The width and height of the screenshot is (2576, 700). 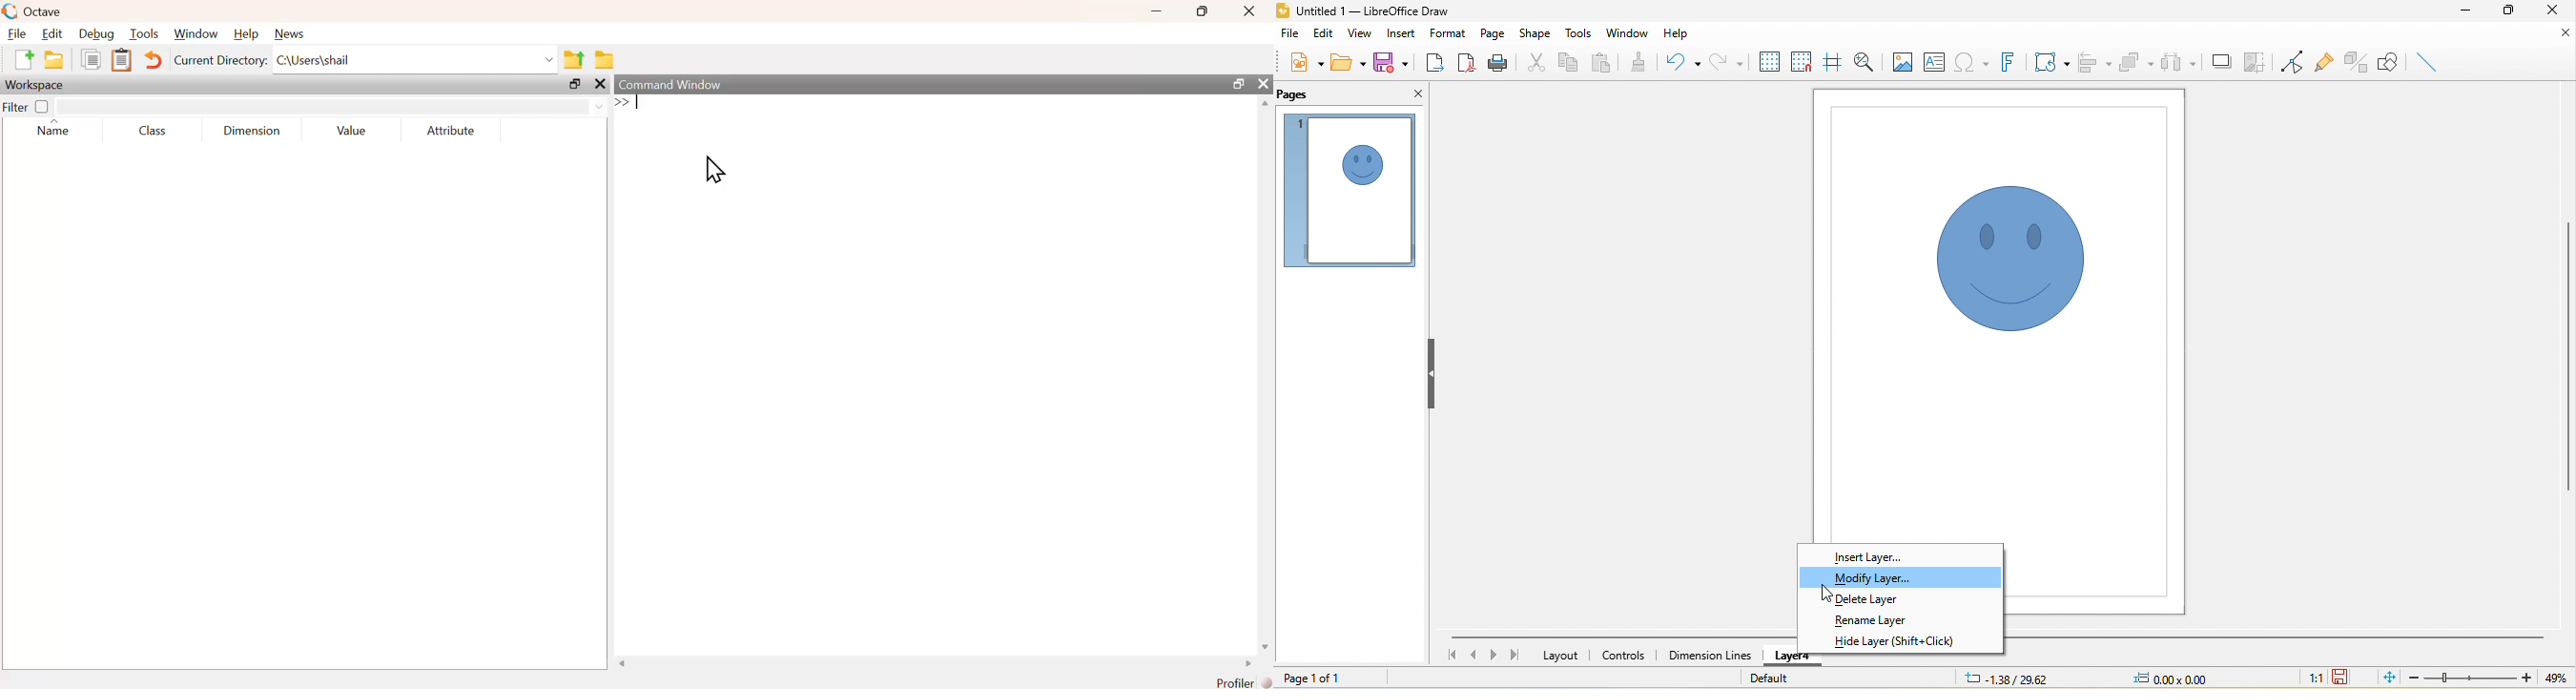 What do you see at coordinates (2016, 678) in the screenshot?
I see `-1.38/29.62` at bounding box center [2016, 678].